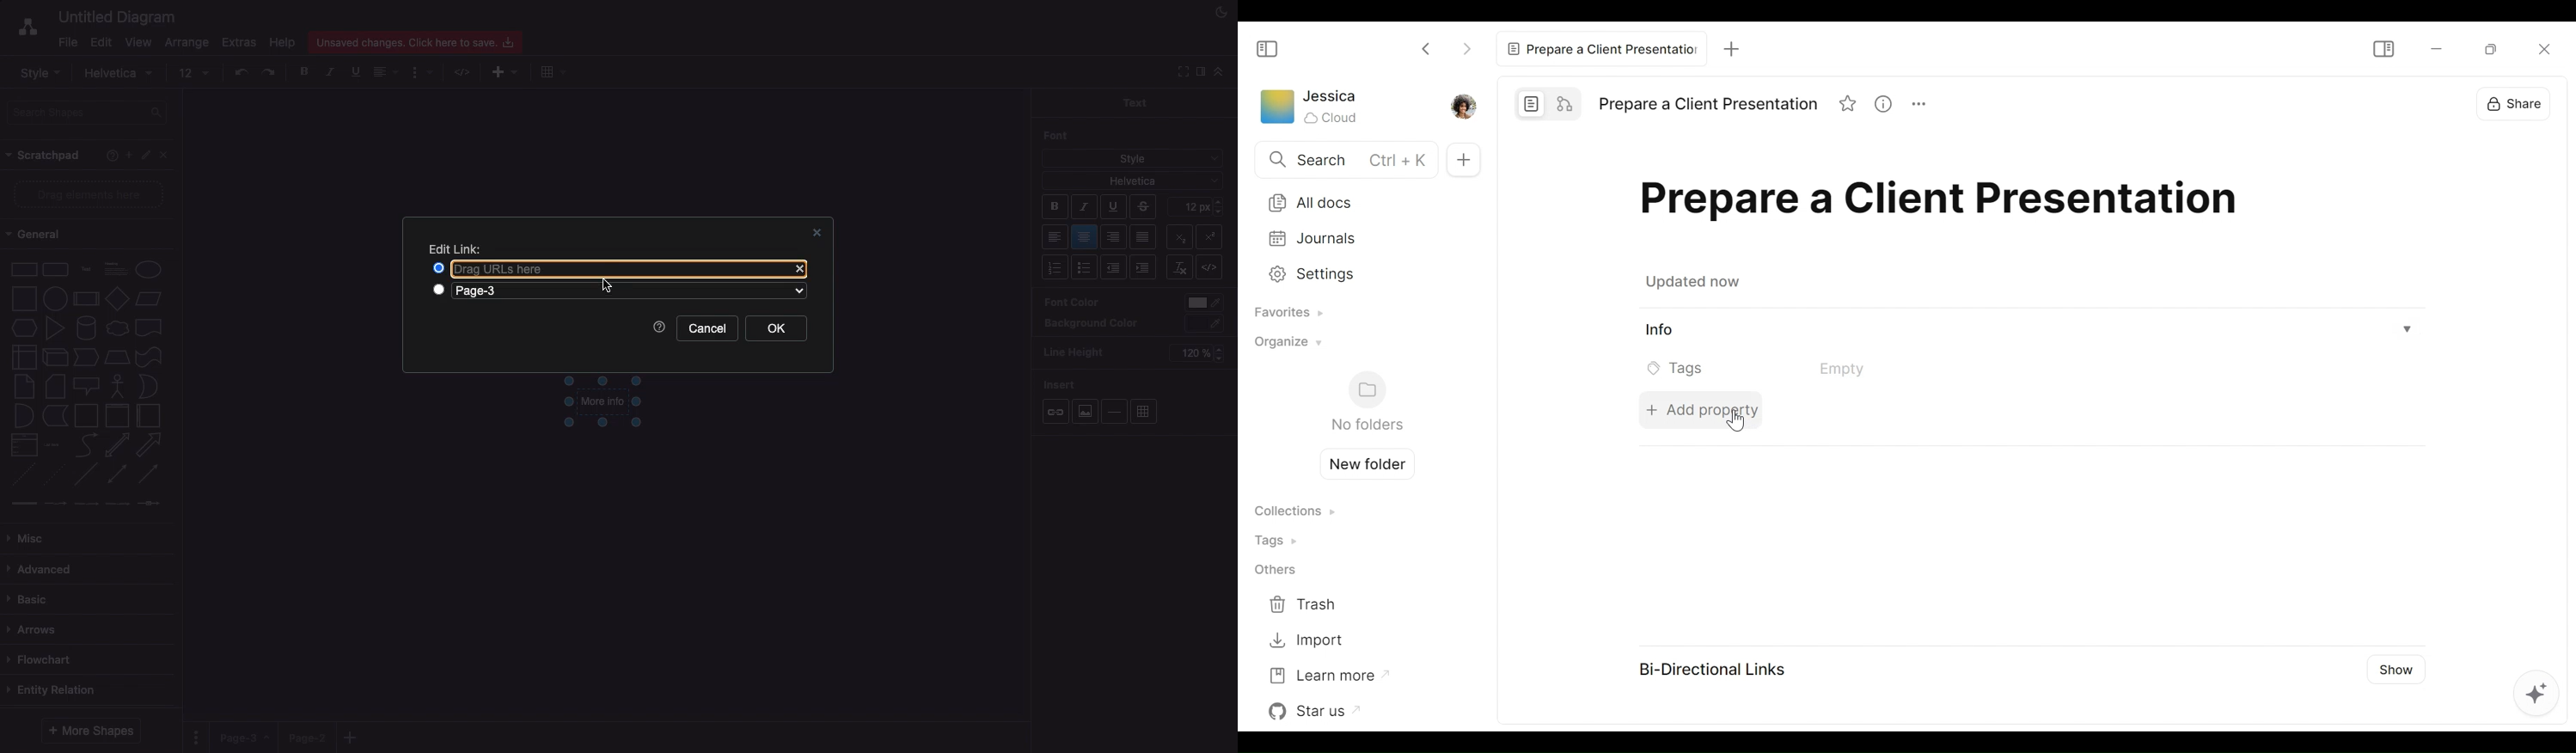  Describe the element at coordinates (1061, 382) in the screenshot. I see `Insert` at that location.